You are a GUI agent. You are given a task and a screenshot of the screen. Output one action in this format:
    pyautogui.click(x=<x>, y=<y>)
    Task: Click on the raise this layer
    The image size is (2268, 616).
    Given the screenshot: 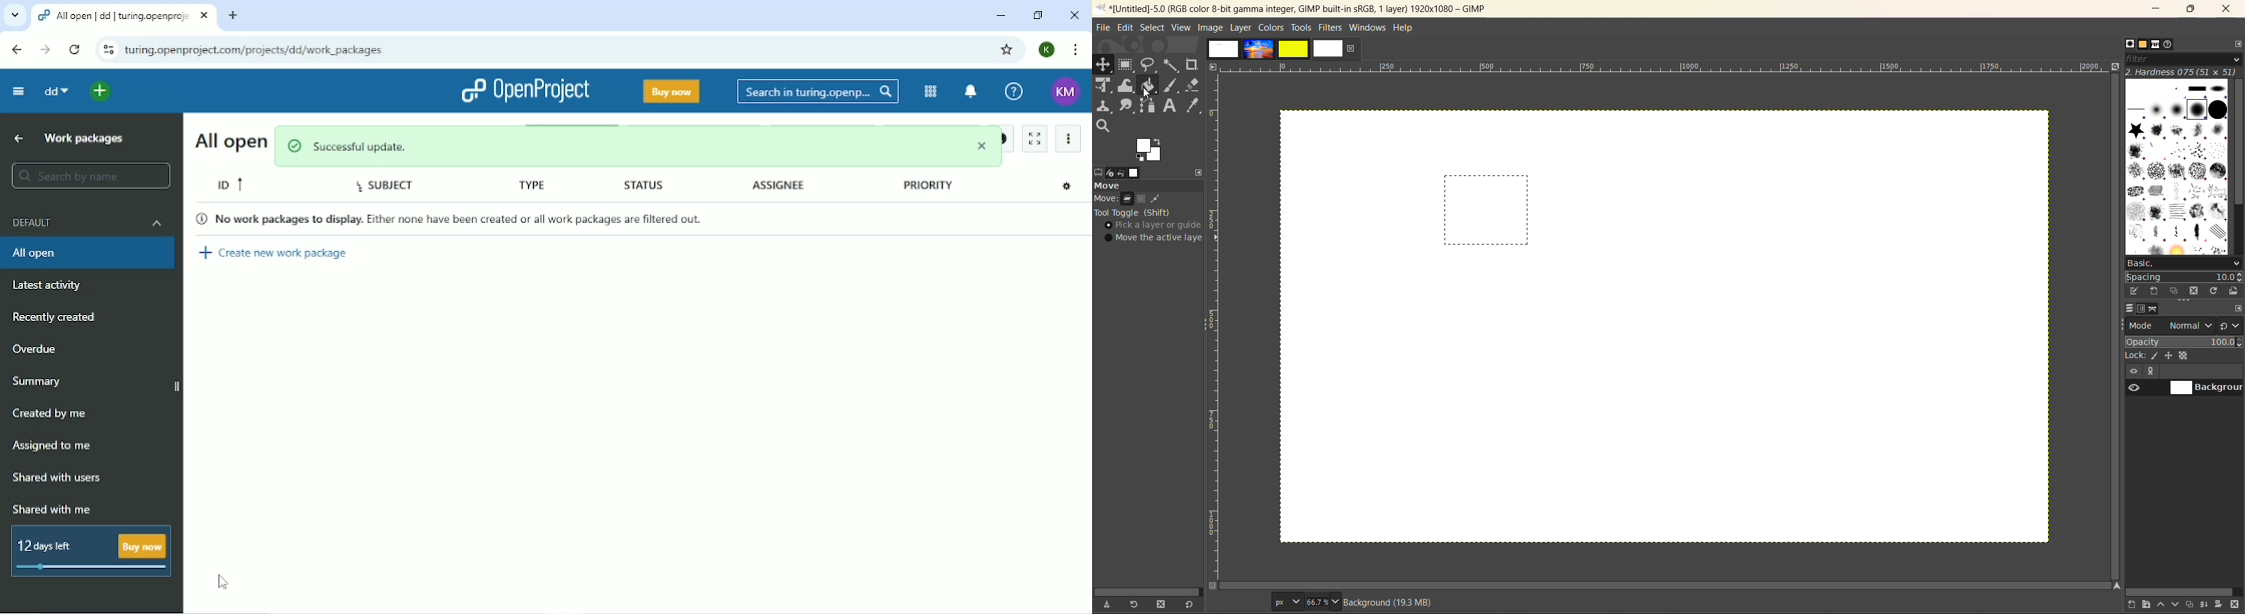 What is the action you would take?
    pyautogui.click(x=2164, y=604)
    